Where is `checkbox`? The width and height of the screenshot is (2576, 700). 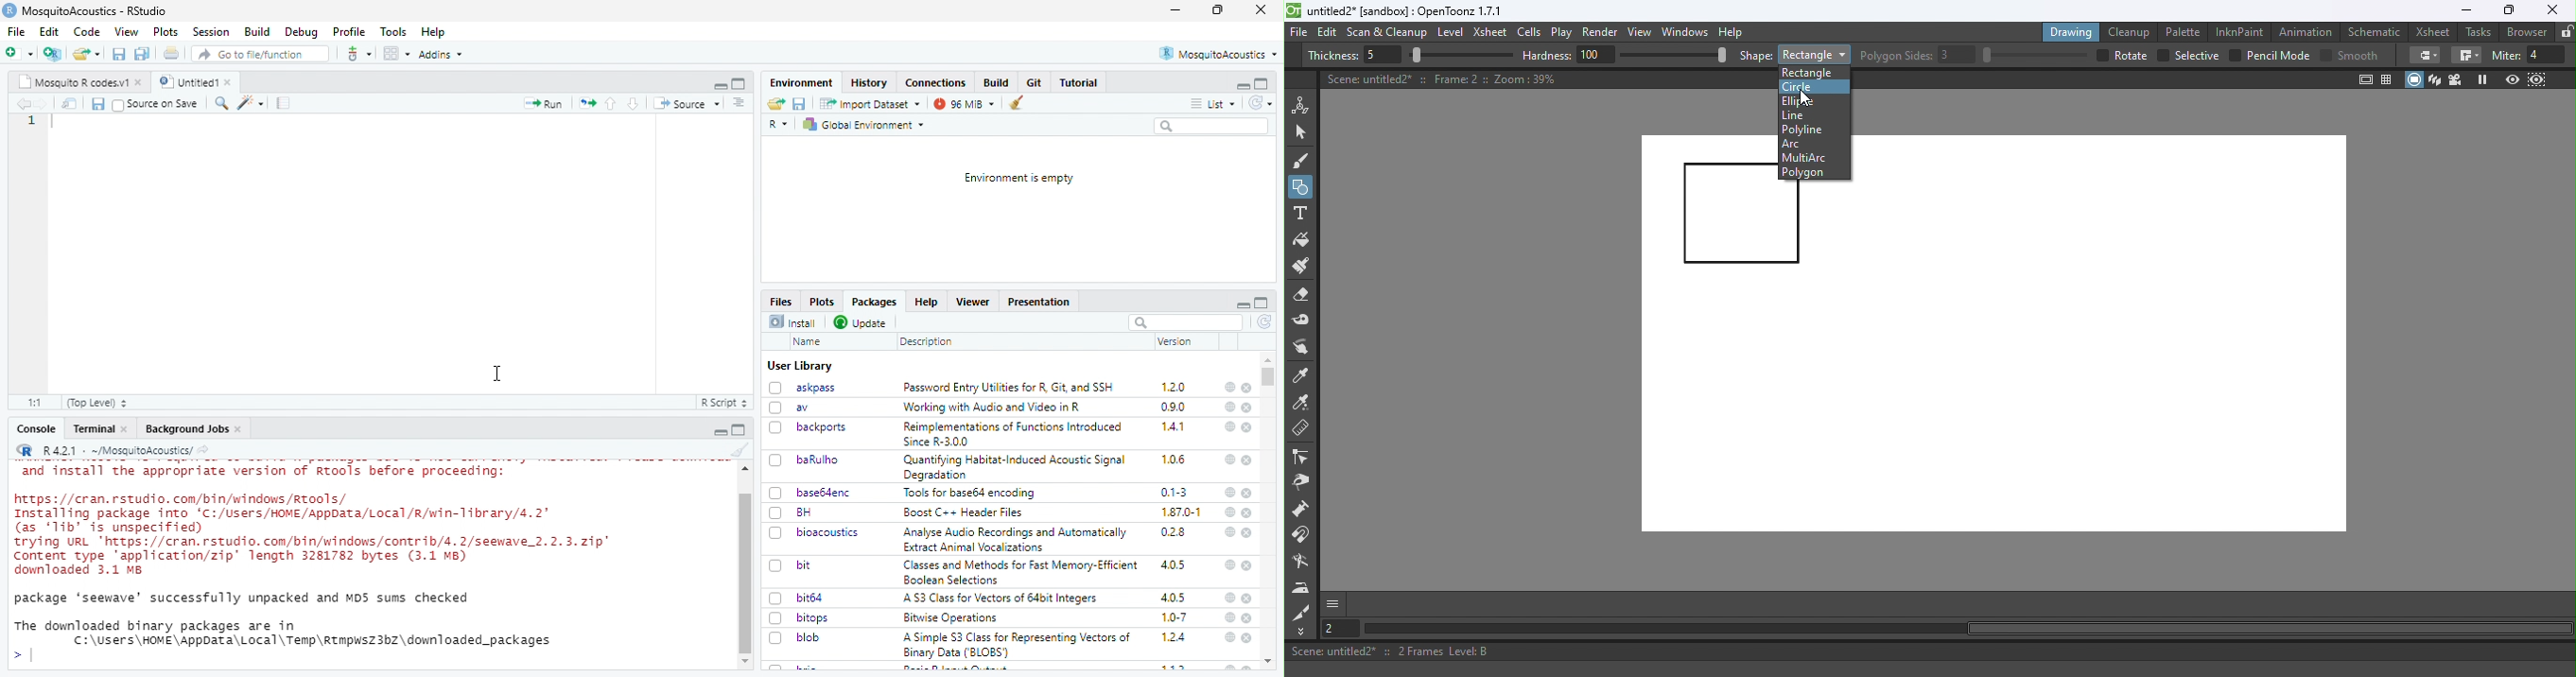
checkbox is located at coordinates (776, 388).